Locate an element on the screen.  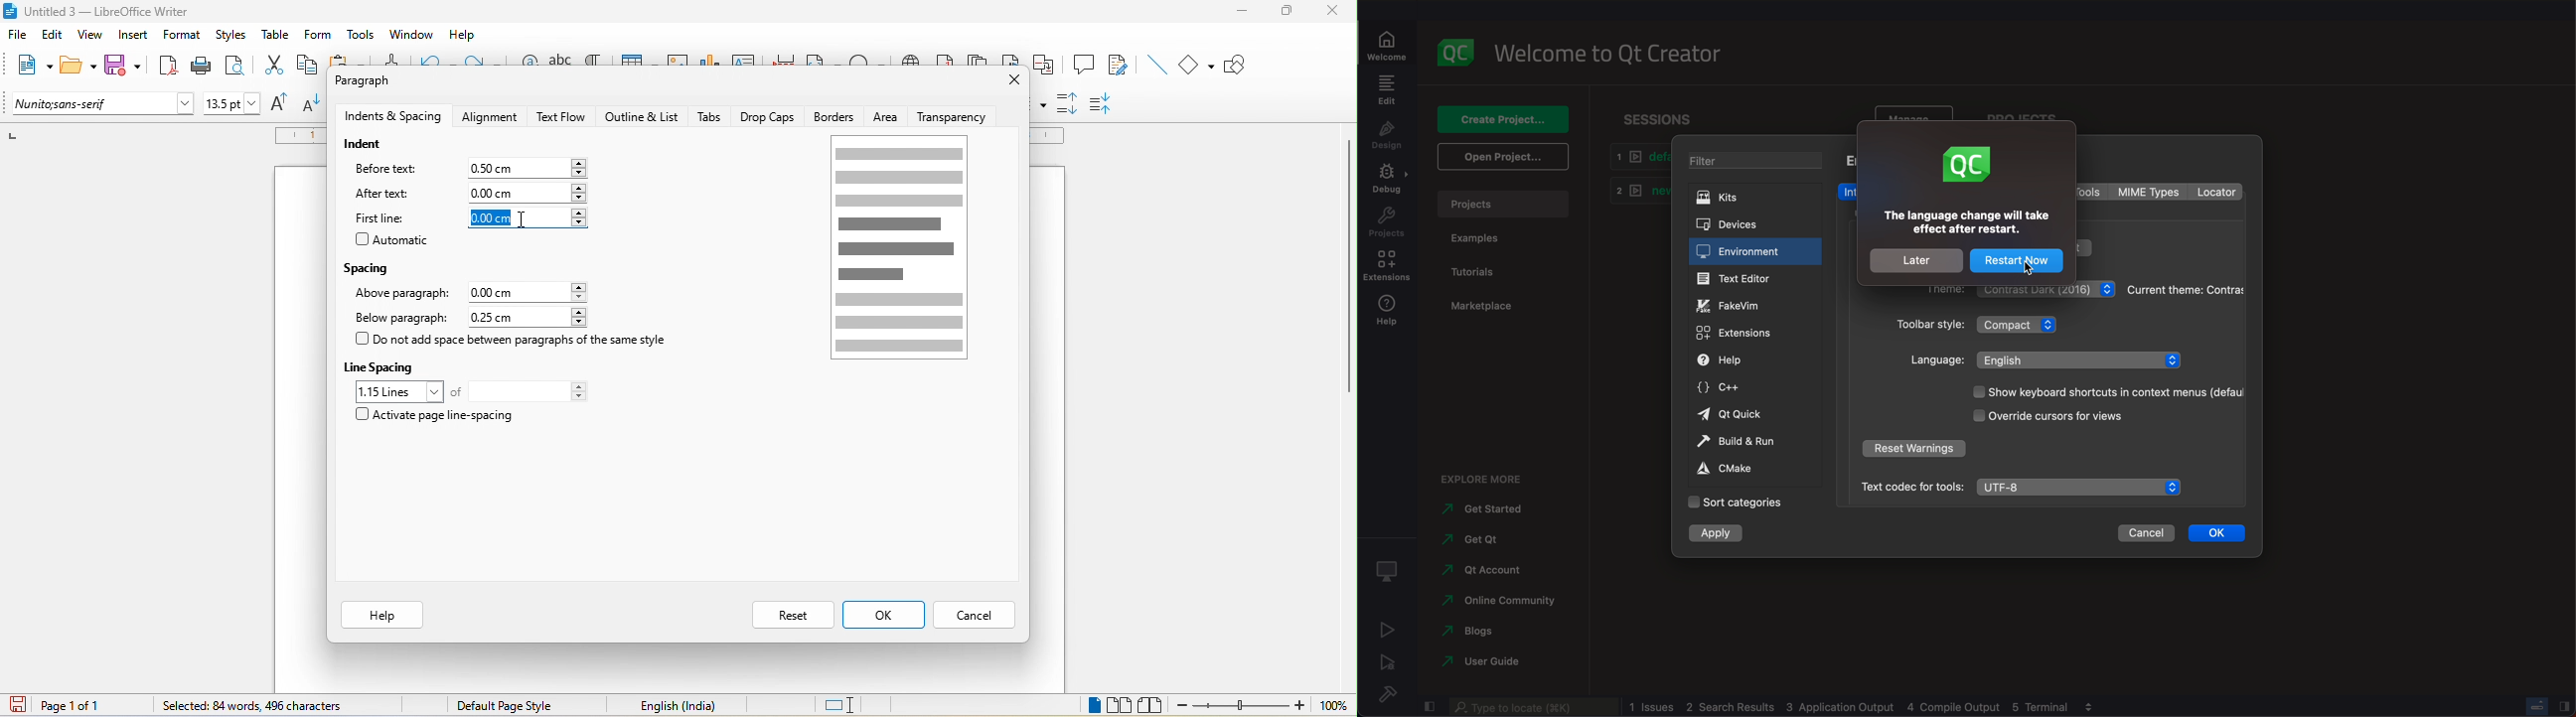
run is located at coordinates (1386, 629).